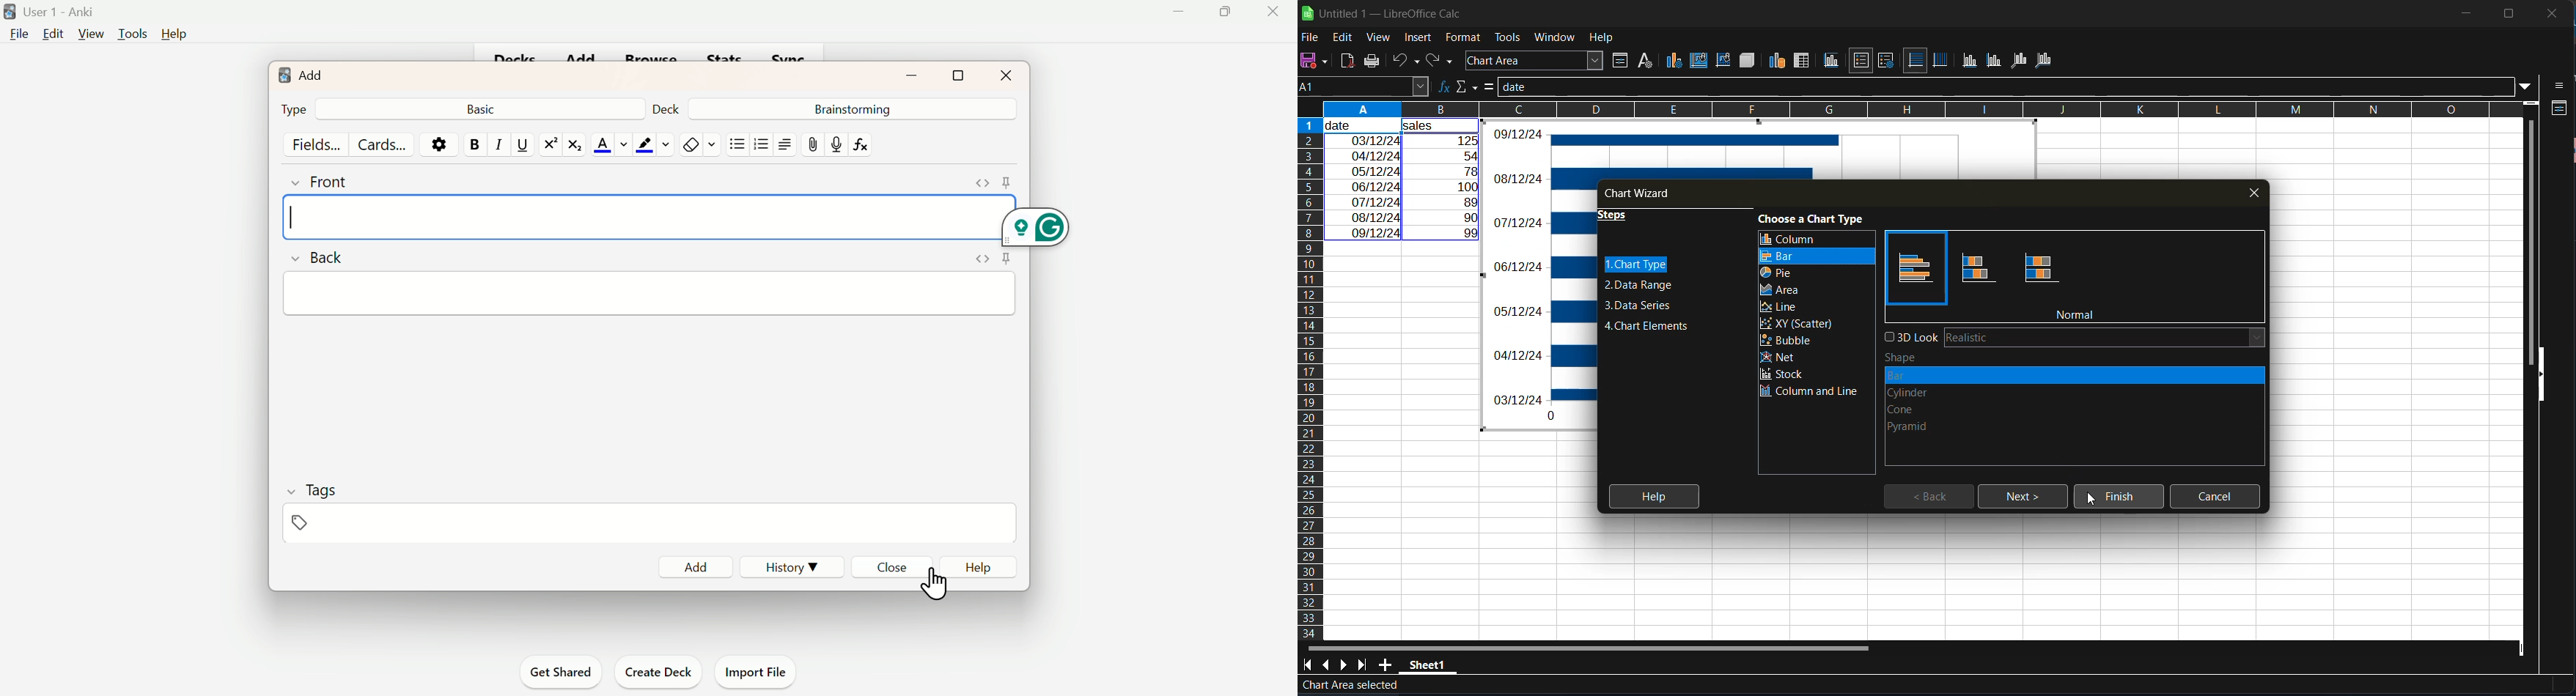 Image resolution: width=2576 pixels, height=700 pixels. I want to click on expand formula bar, so click(2527, 87).